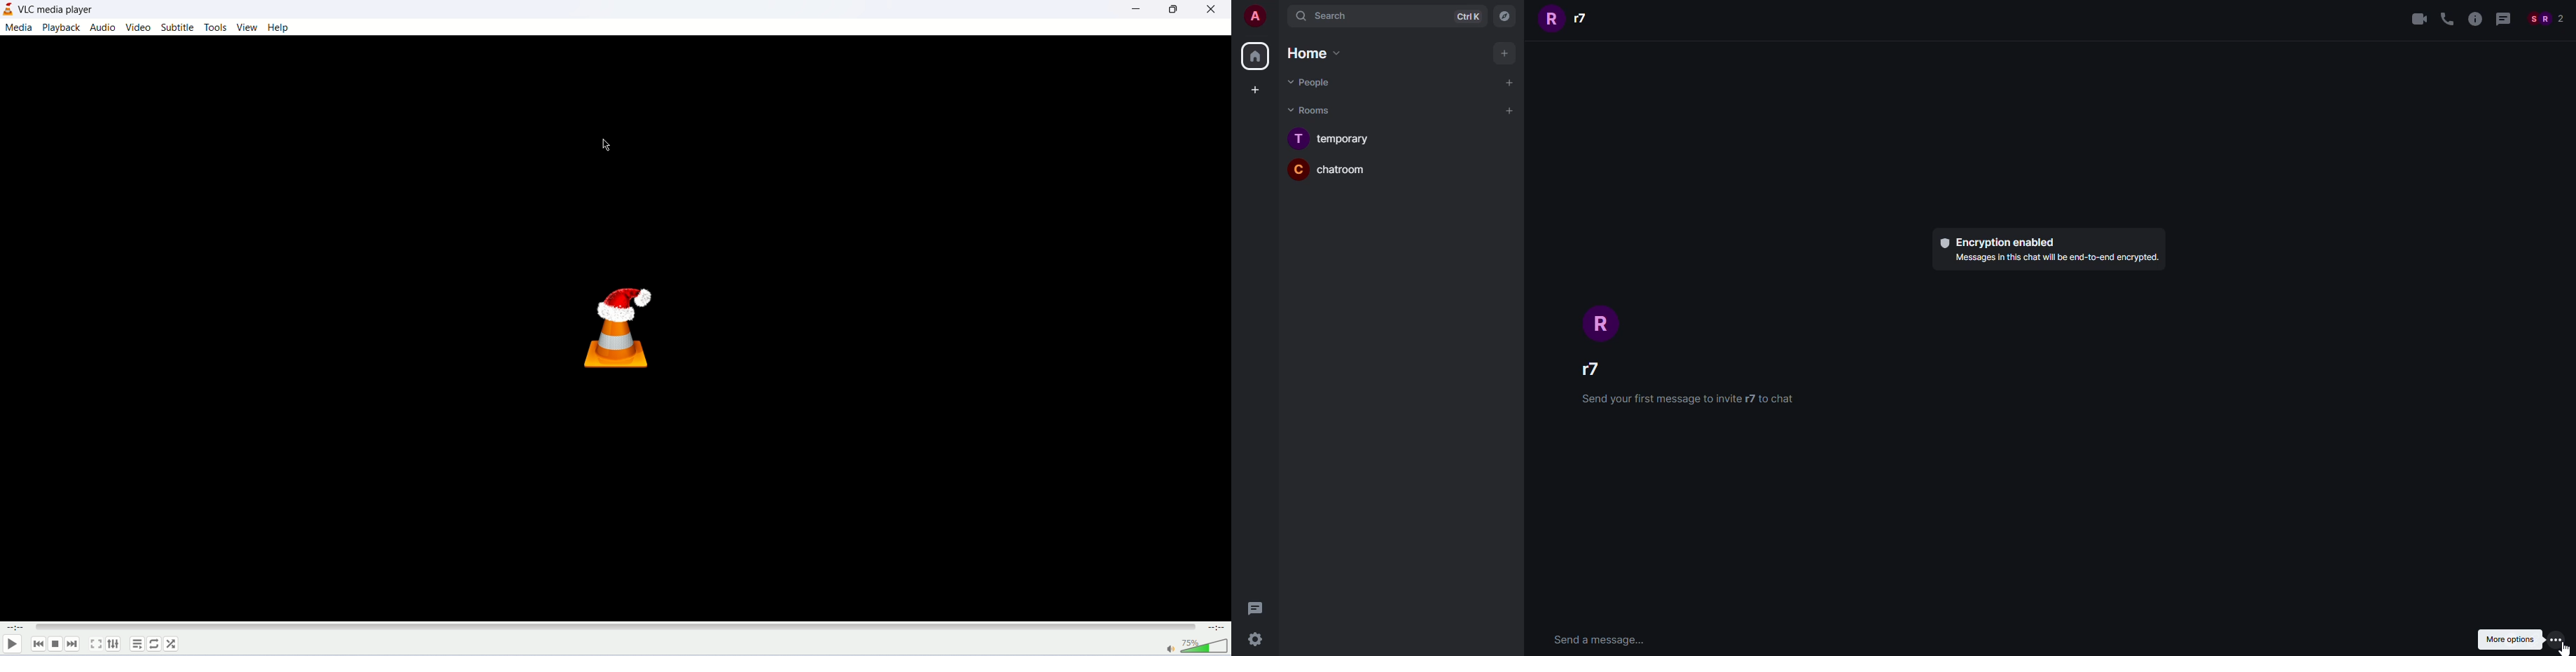 This screenshot has width=2576, height=672. I want to click on video call, so click(2418, 20).